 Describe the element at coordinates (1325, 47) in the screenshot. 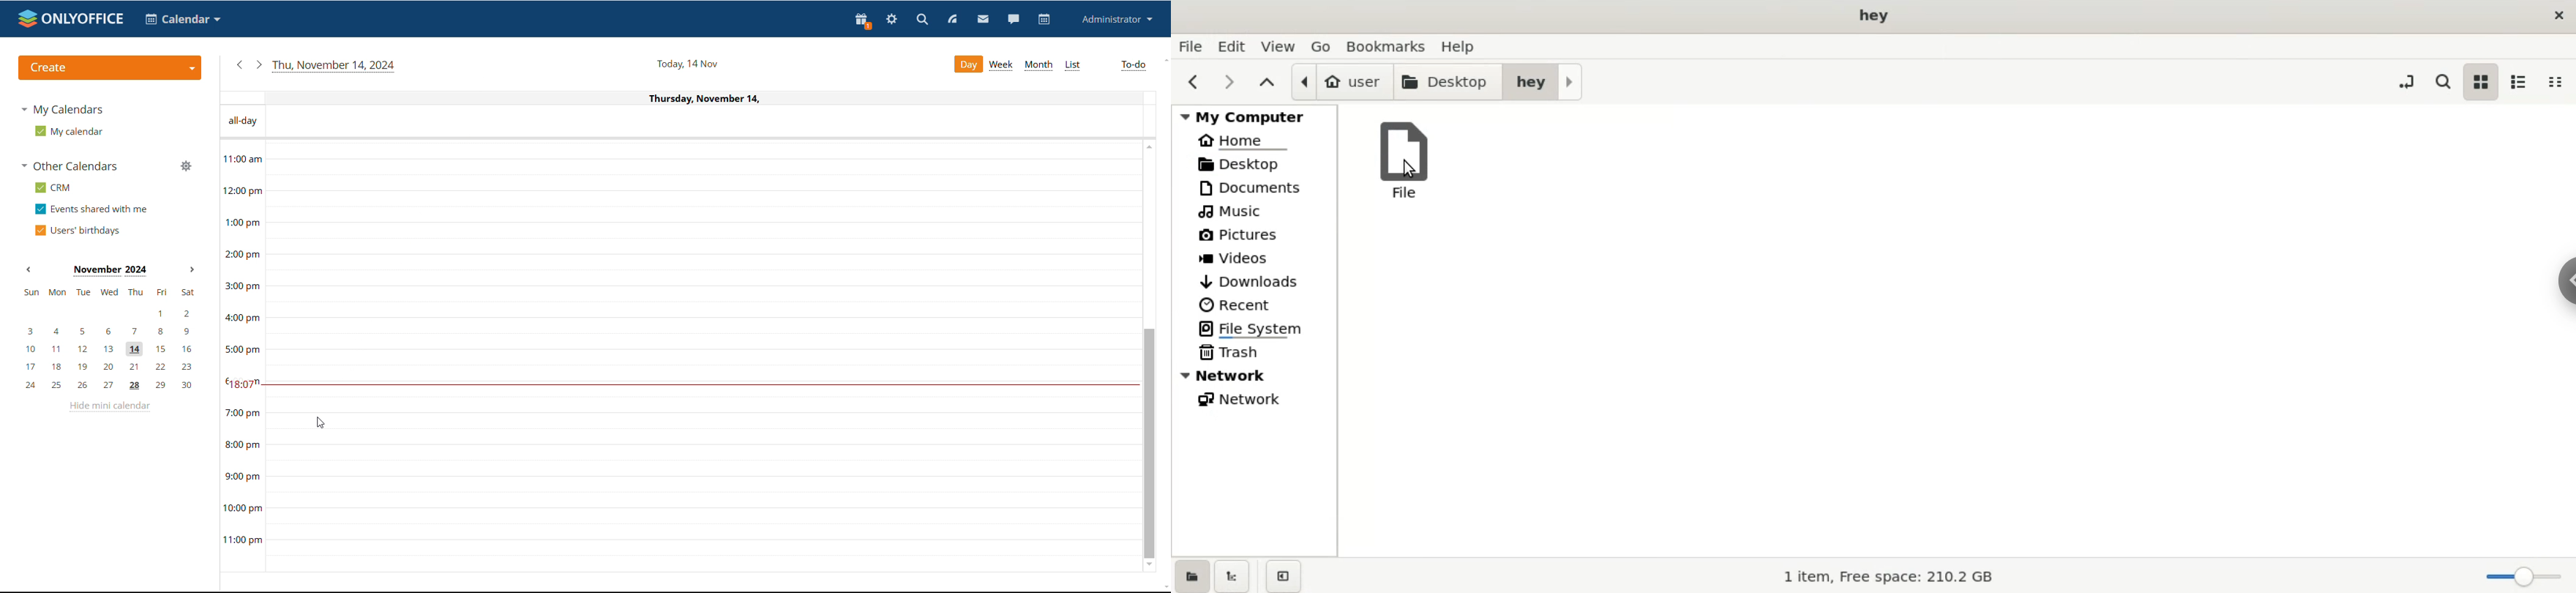

I see `go` at that location.